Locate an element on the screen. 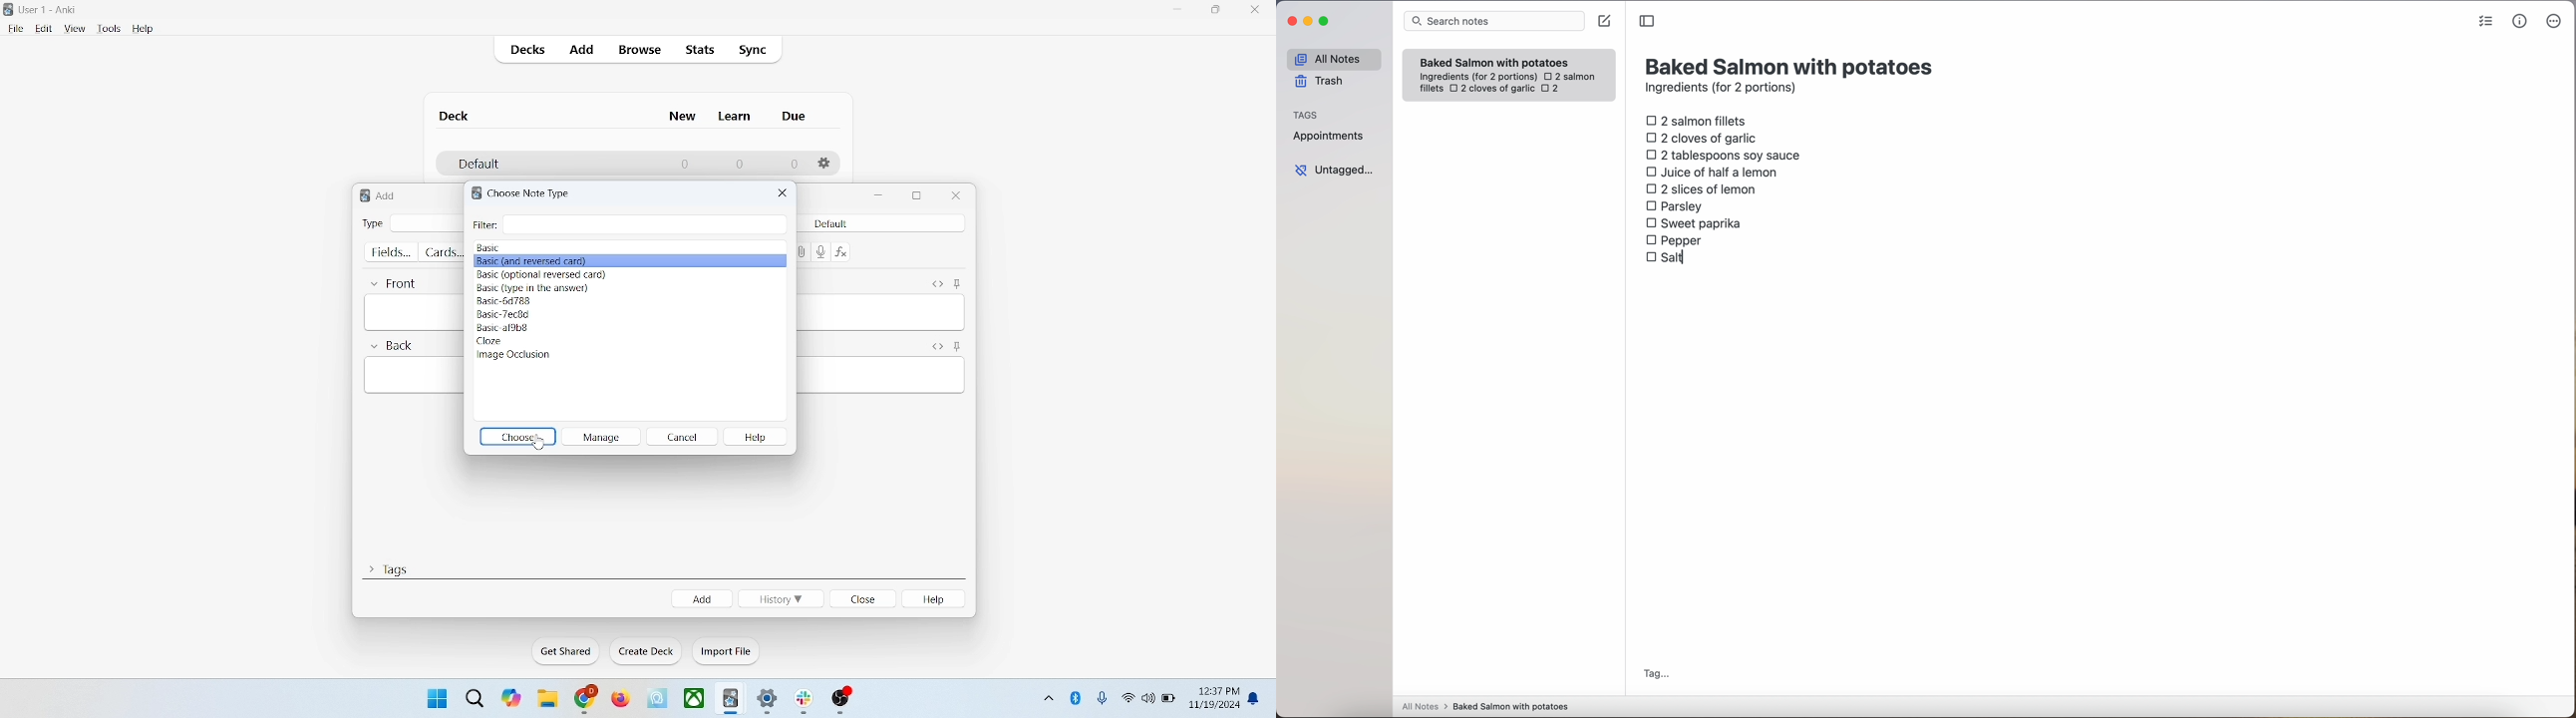 This screenshot has width=2576, height=728. Basic (and reversed card) is located at coordinates (534, 261).